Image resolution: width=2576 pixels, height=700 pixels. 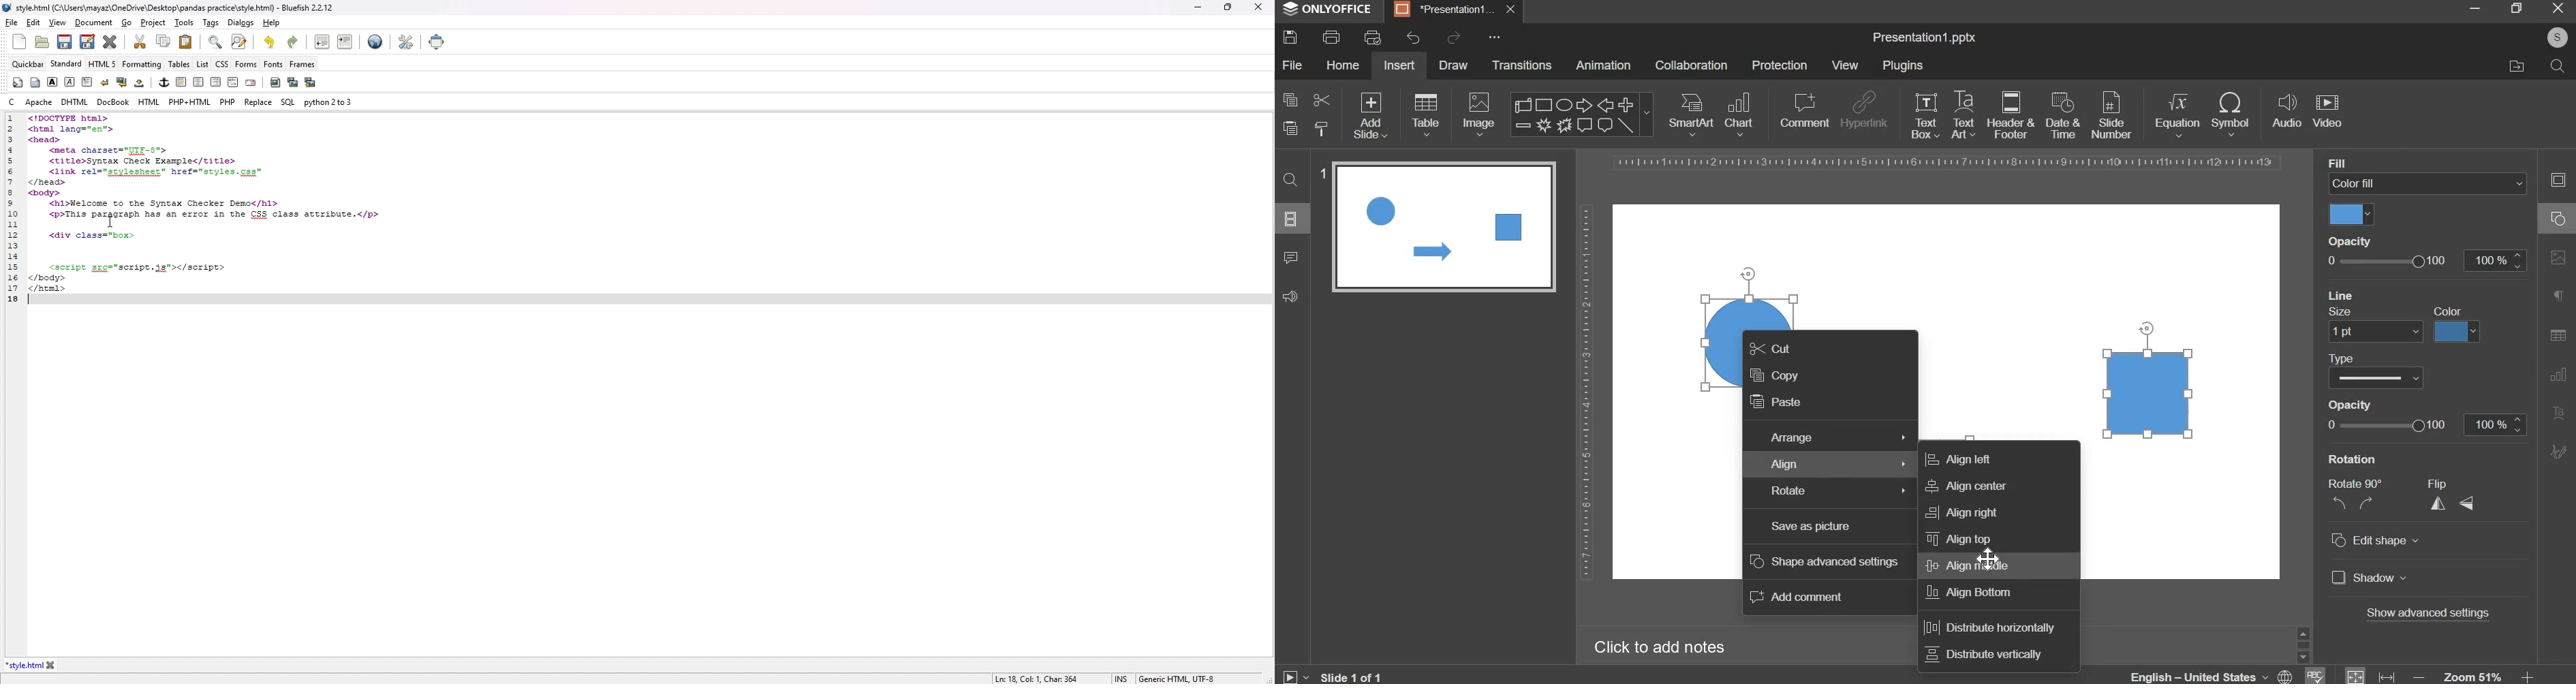 What do you see at coordinates (40, 102) in the screenshot?
I see `apache` at bounding box center [40, 102].